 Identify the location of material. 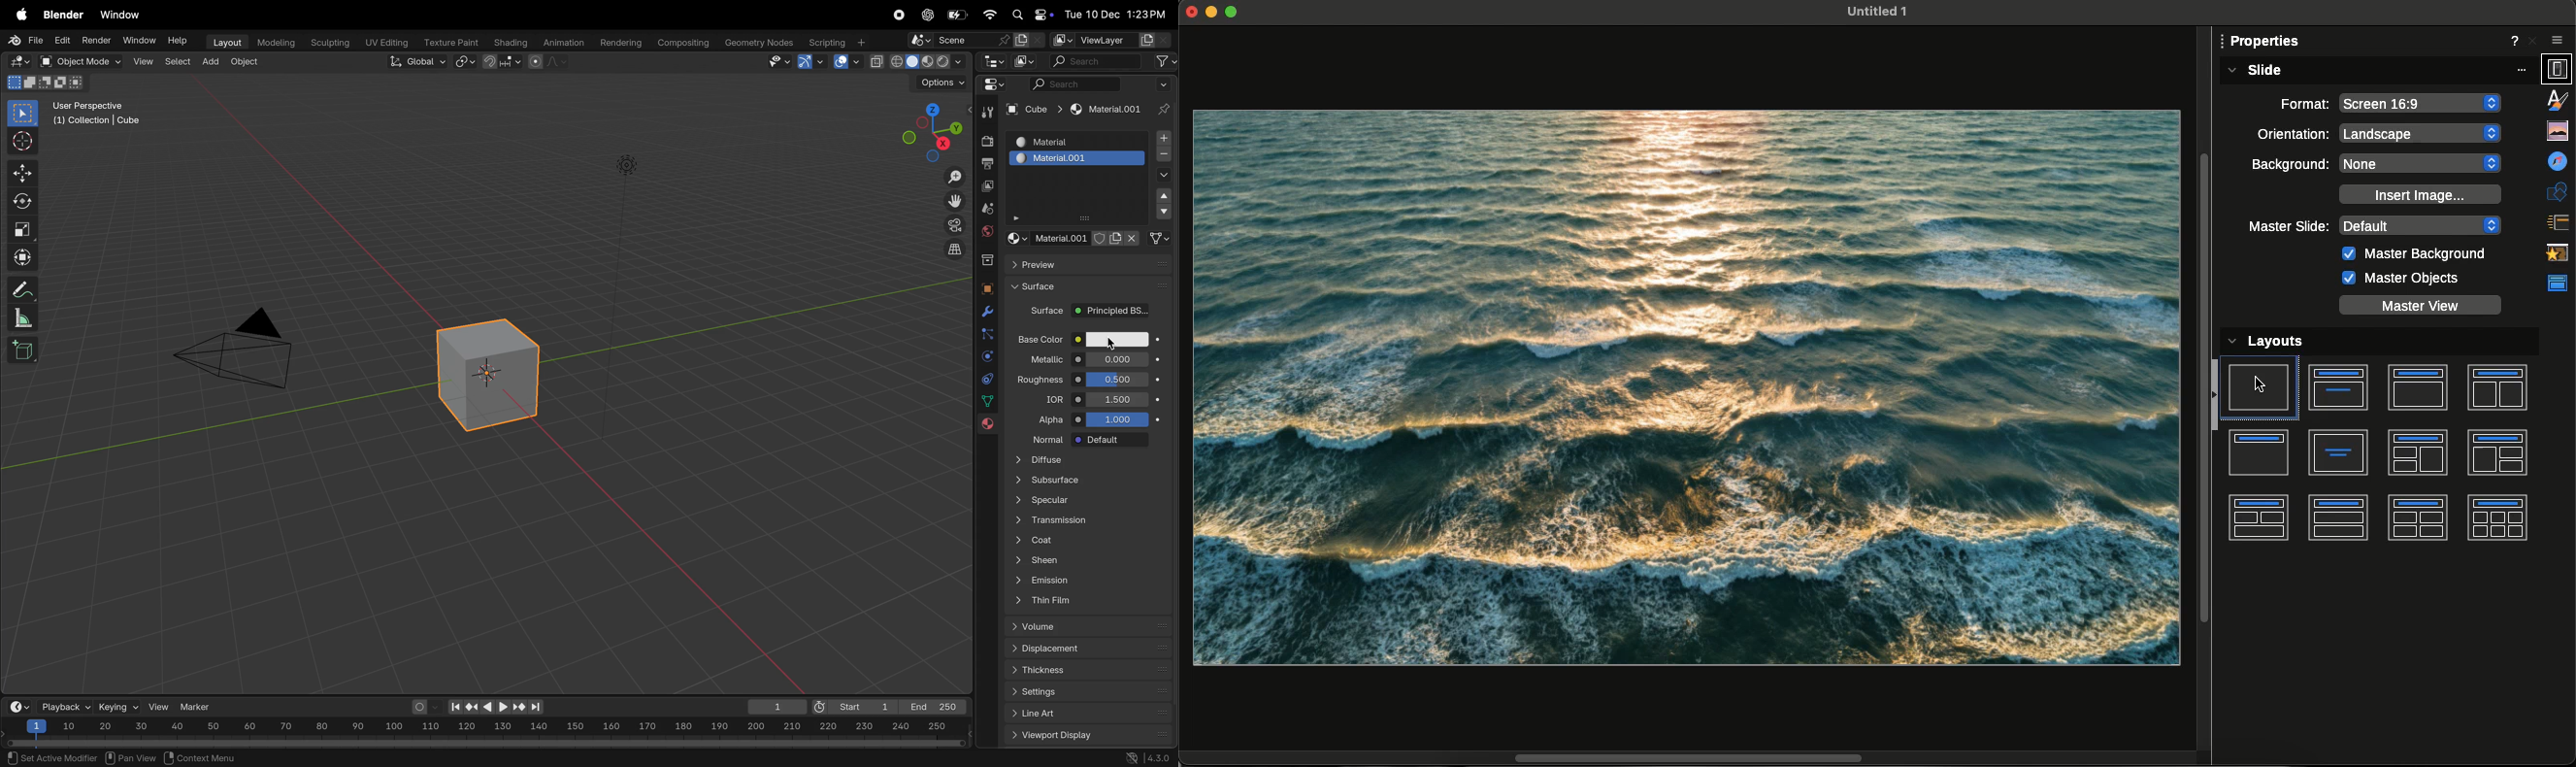
(1104, 111).